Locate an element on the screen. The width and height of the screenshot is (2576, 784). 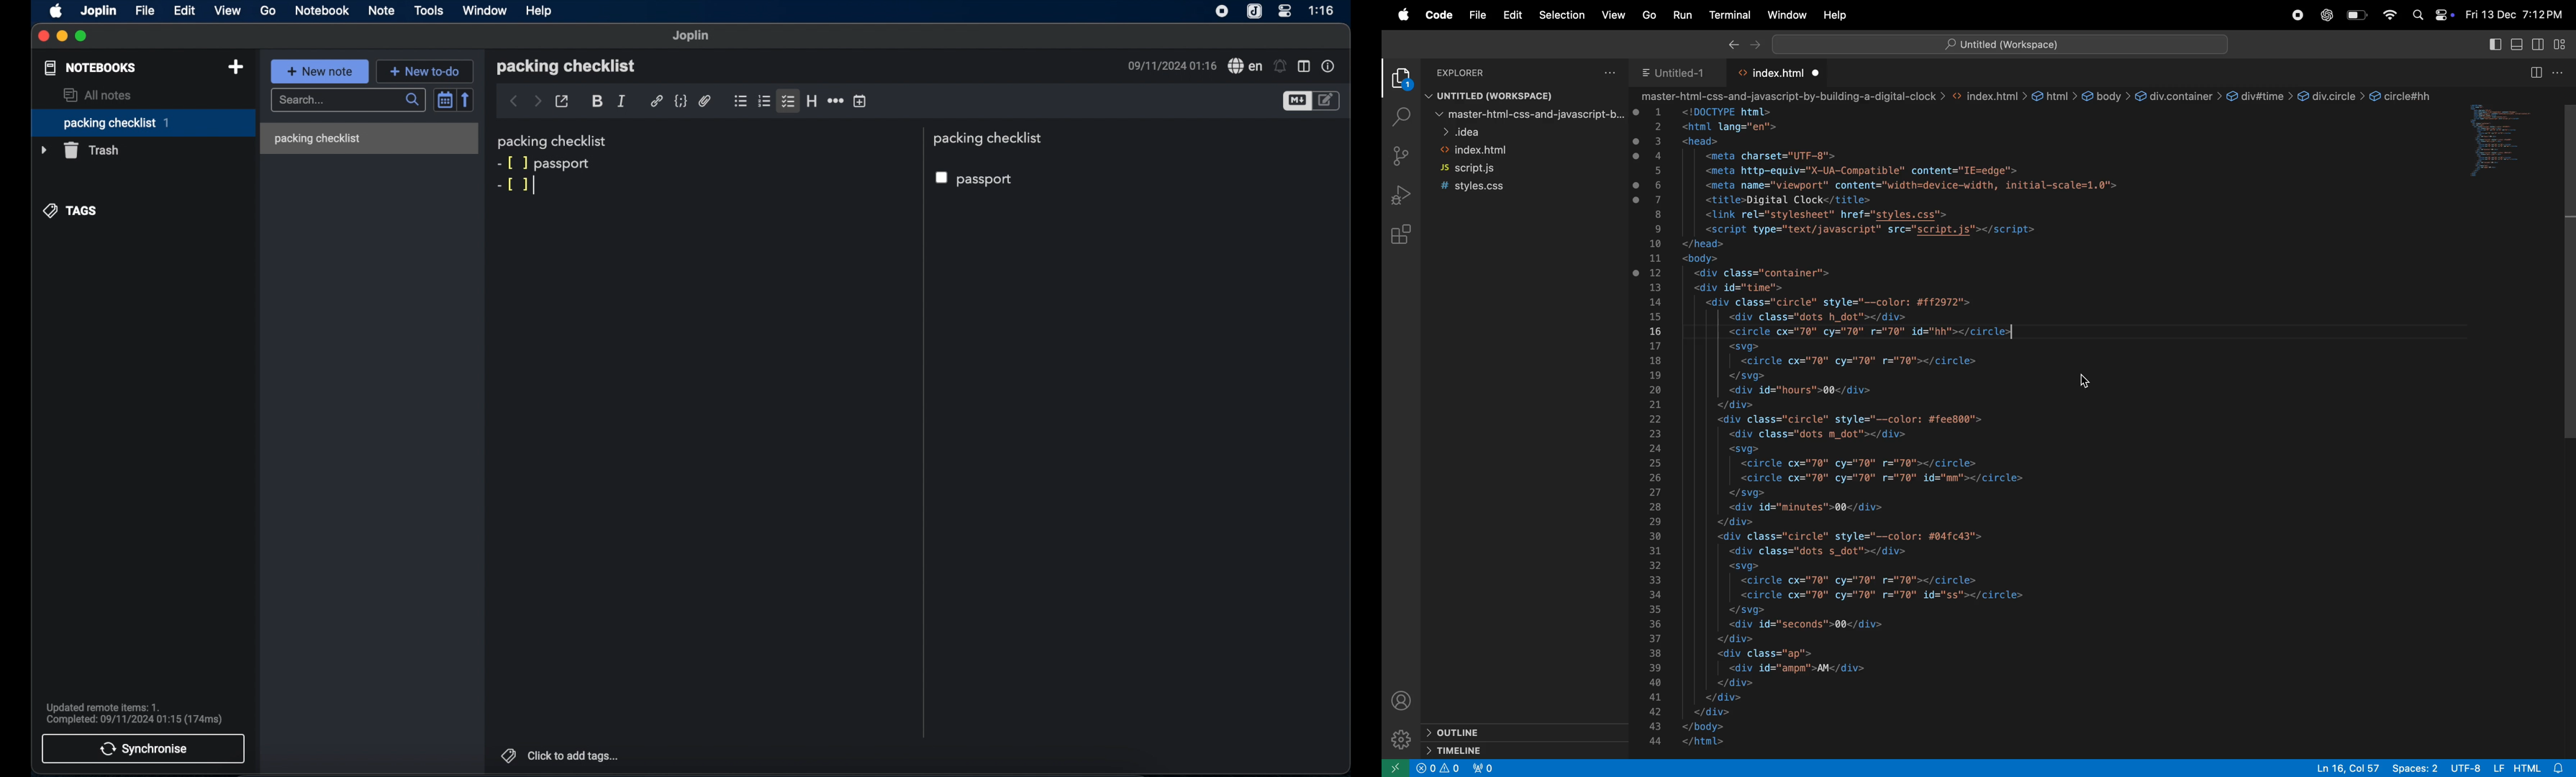
passport checkbox is located at coordinates (976, 180).